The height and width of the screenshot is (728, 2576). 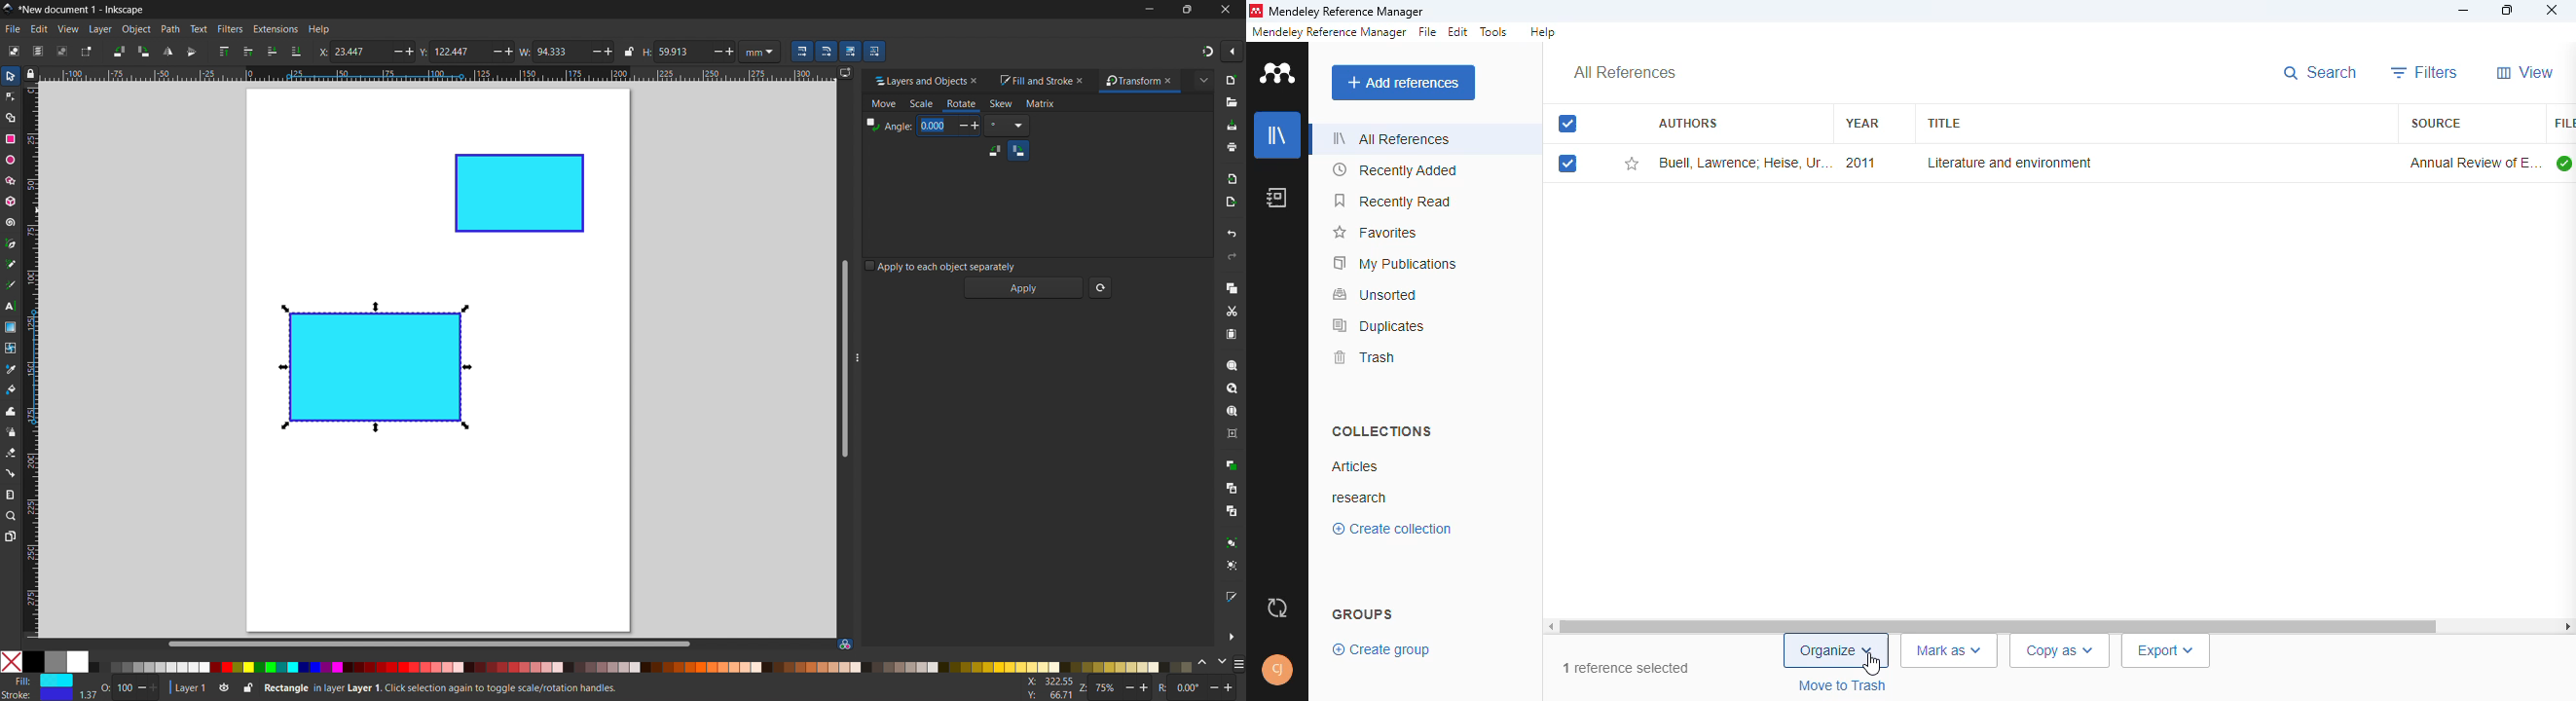 I want to click on paste, so click(x=1231, y=334).